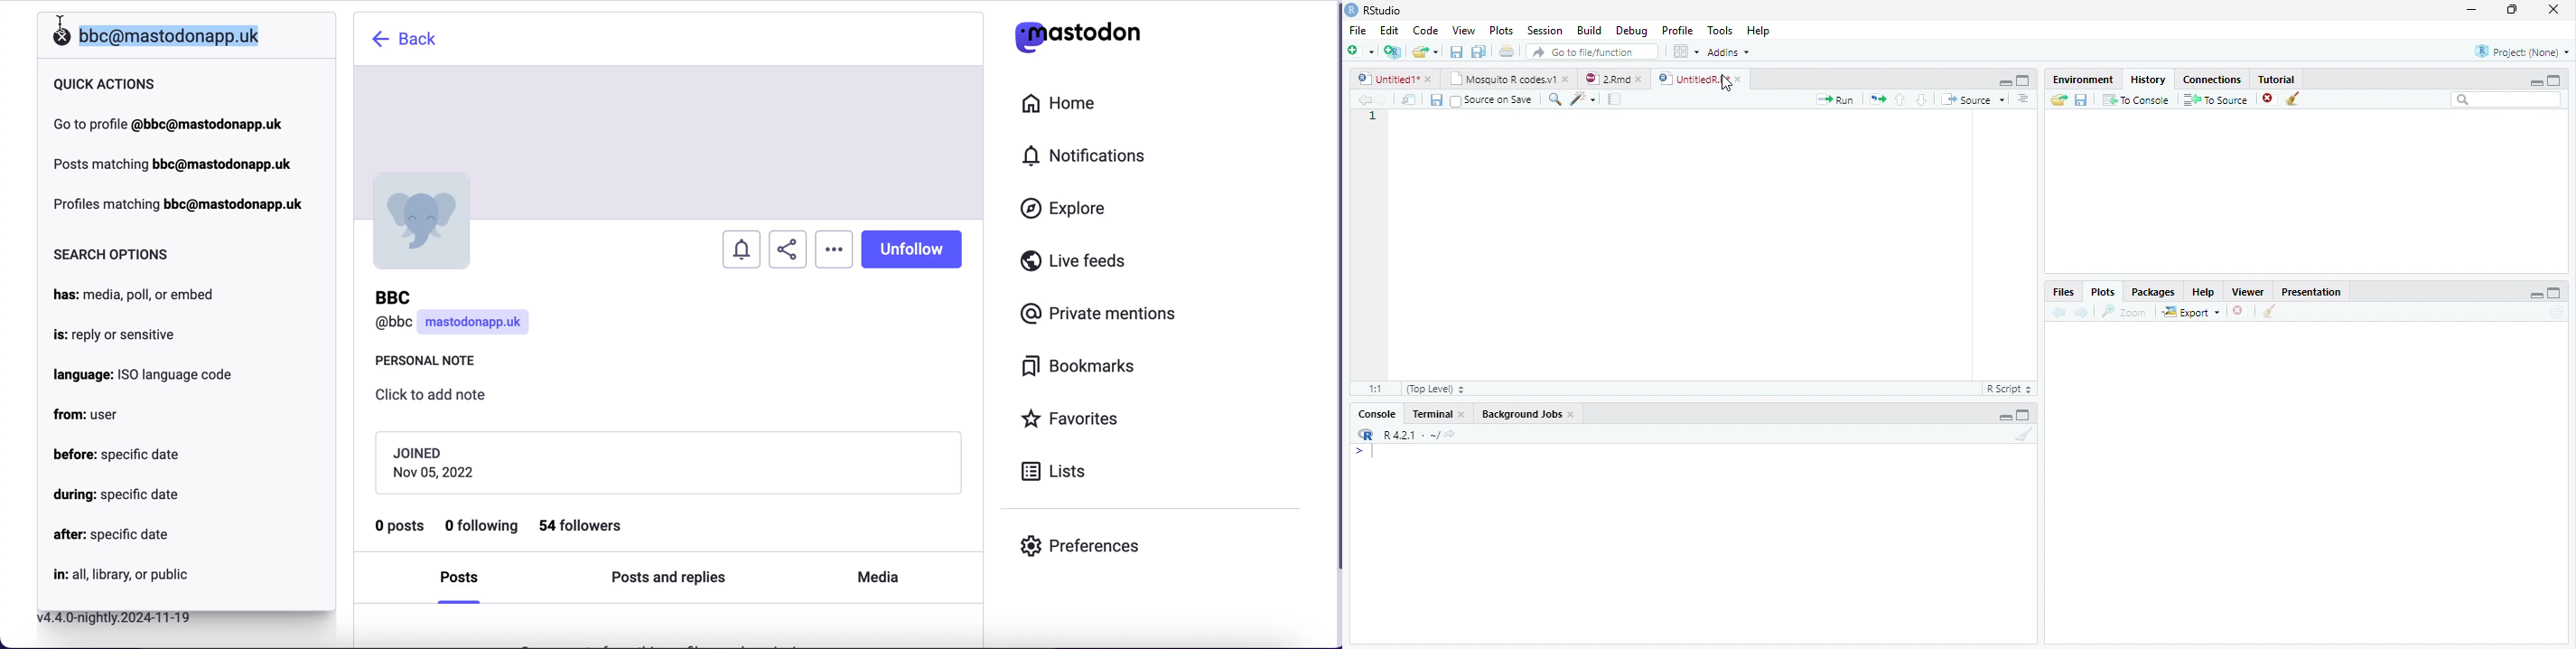  I want to click on Open an existing file, so click(1425, 52).